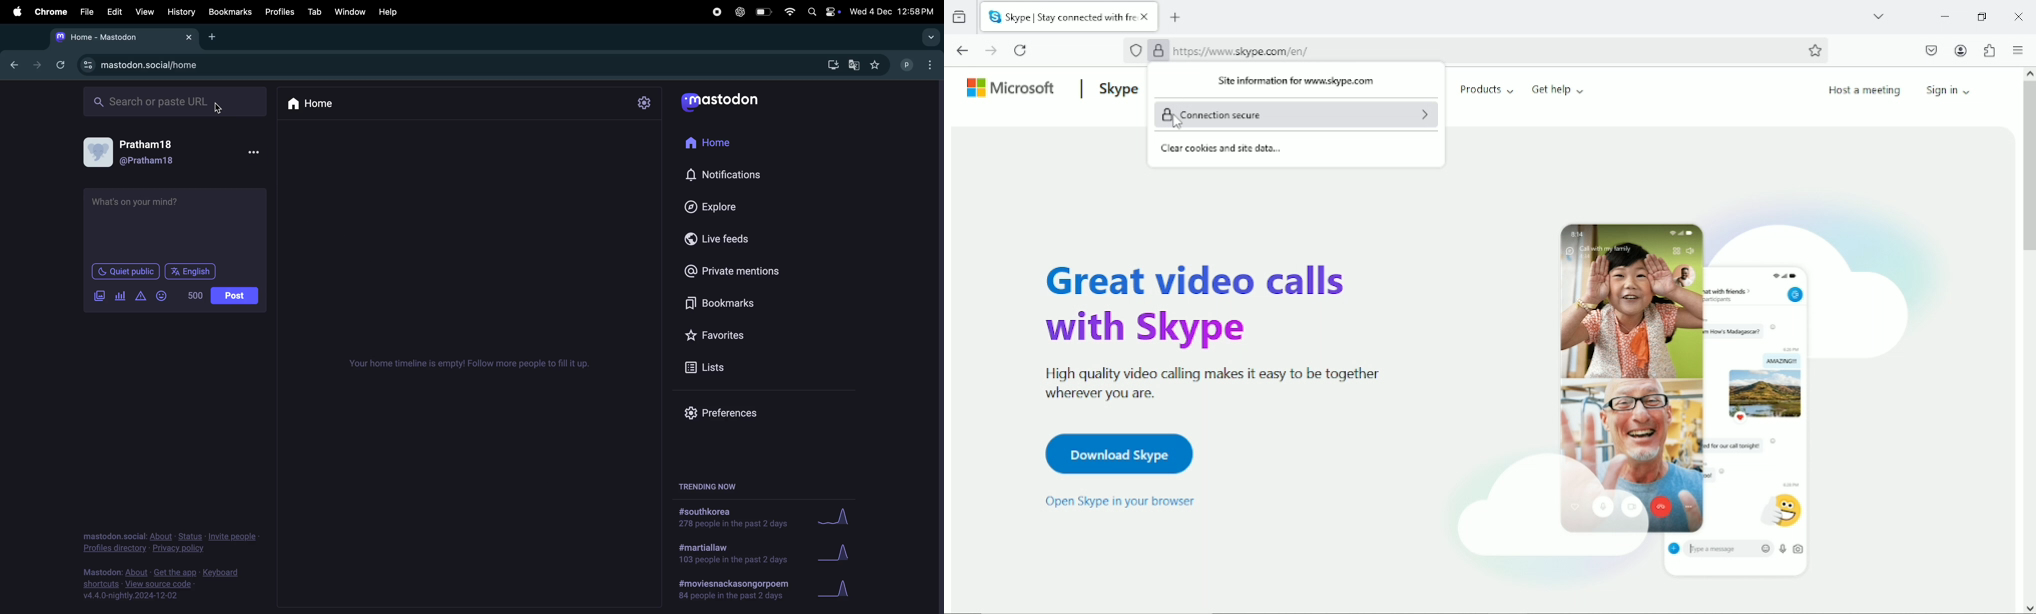 Image resolution: width=2044 pixels, height=616 pixels. I want to click on search url, so click(175, 101).